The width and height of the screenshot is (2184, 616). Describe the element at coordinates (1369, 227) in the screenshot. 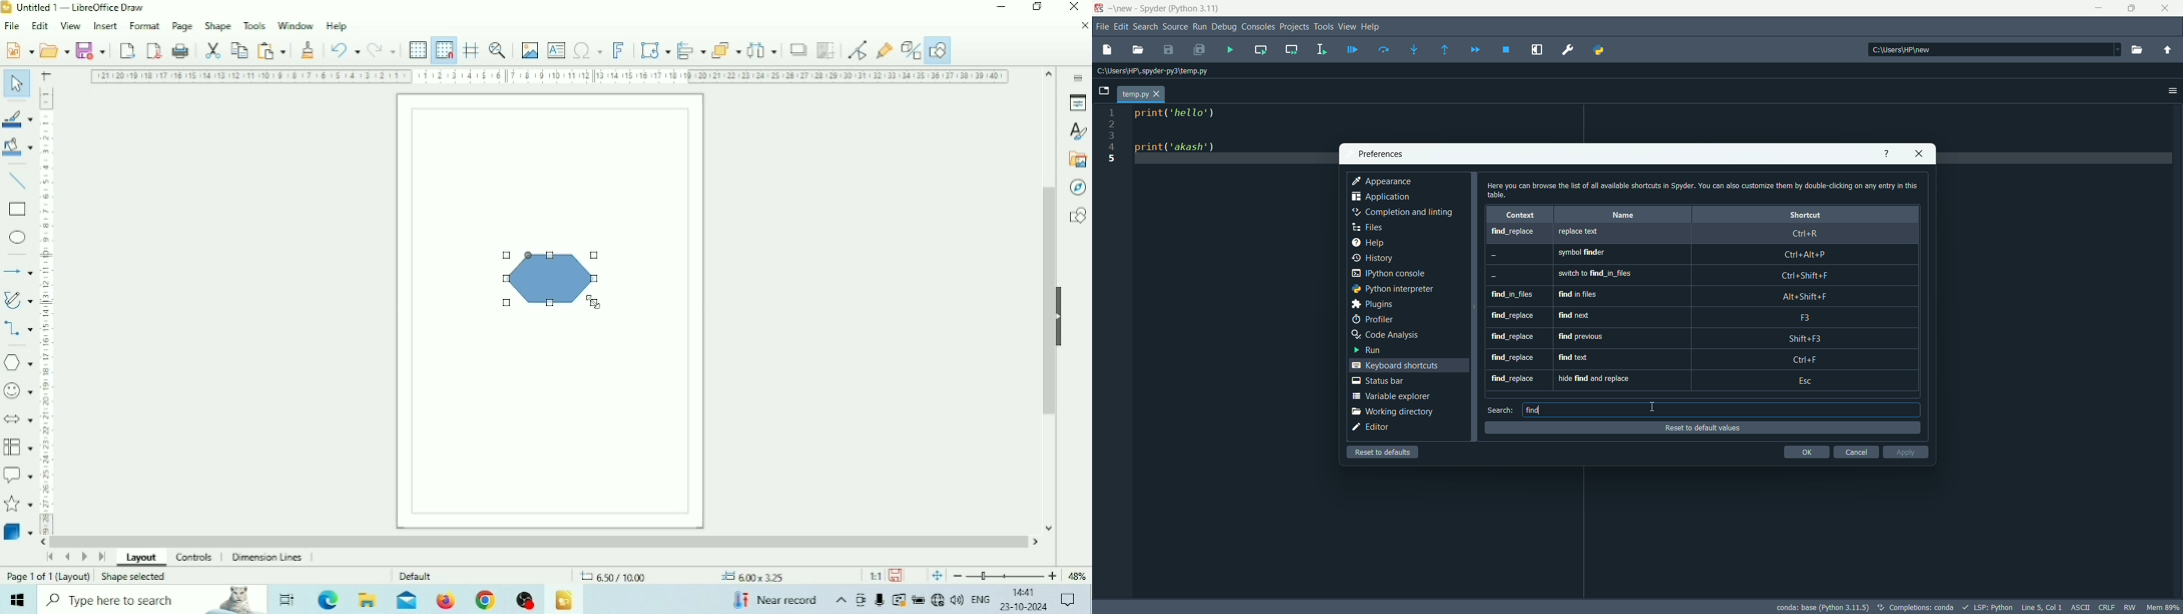

I see `files` at that location.